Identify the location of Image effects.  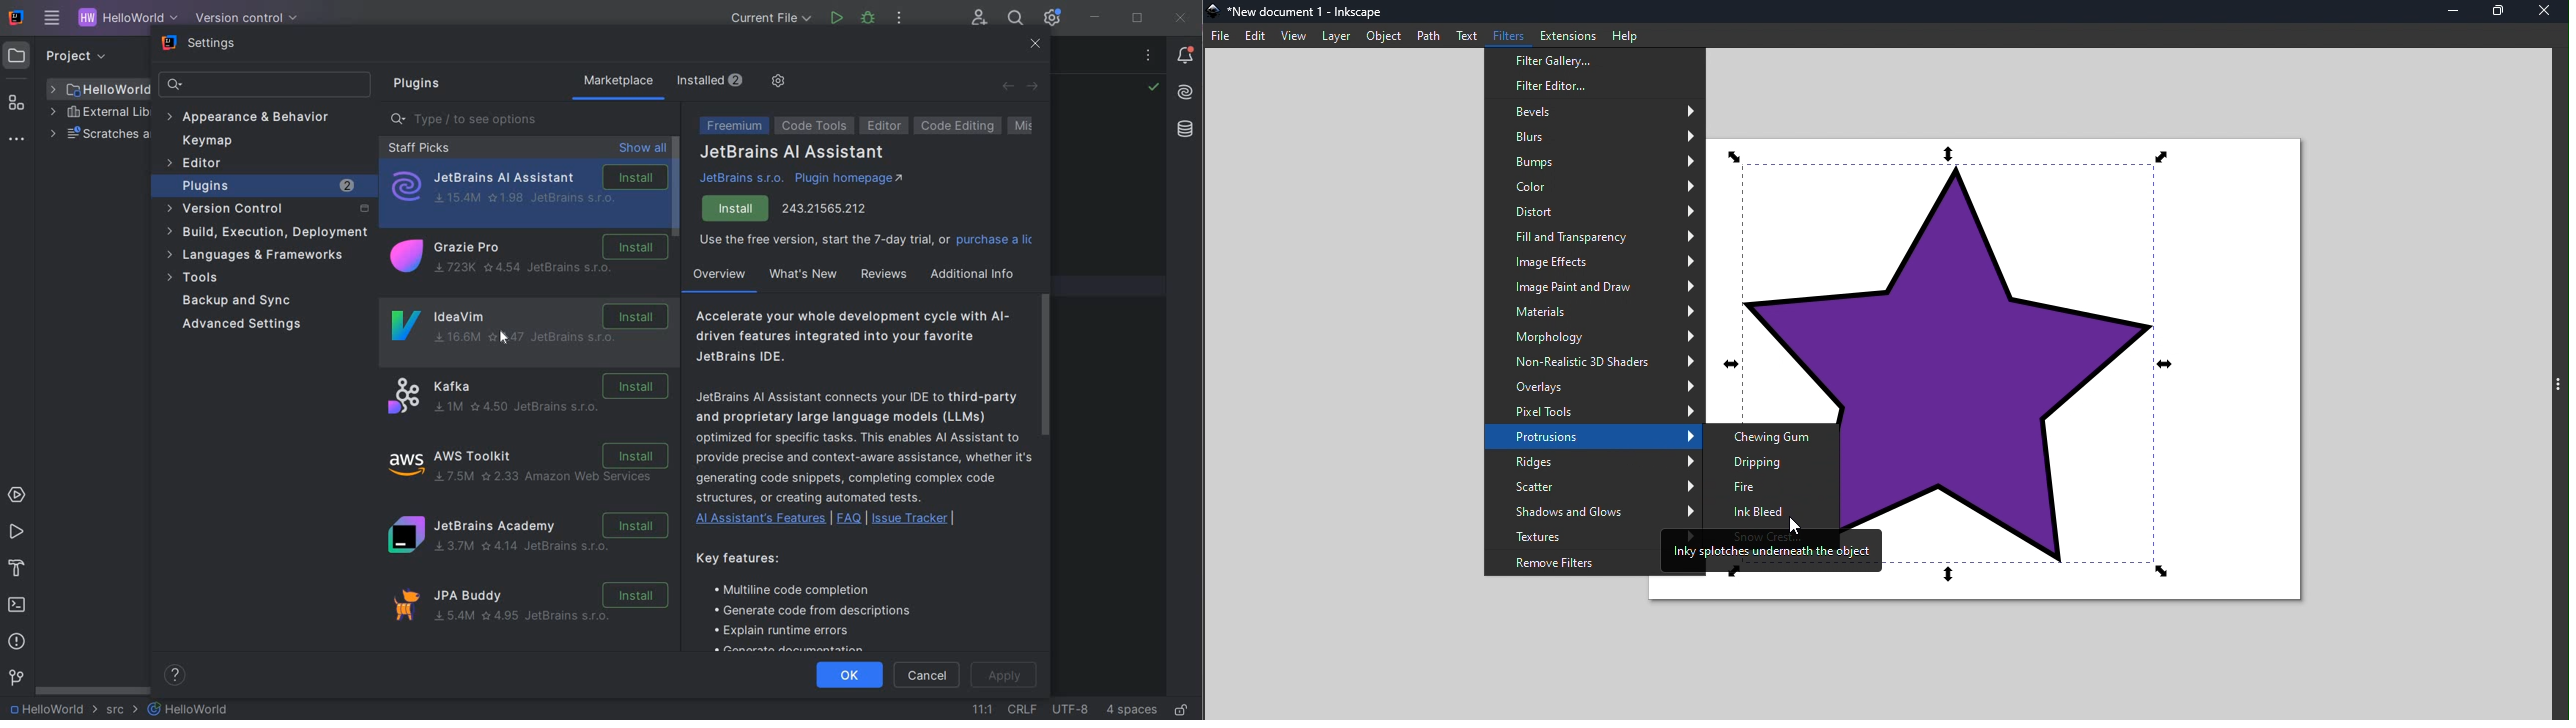
(1593, 263).